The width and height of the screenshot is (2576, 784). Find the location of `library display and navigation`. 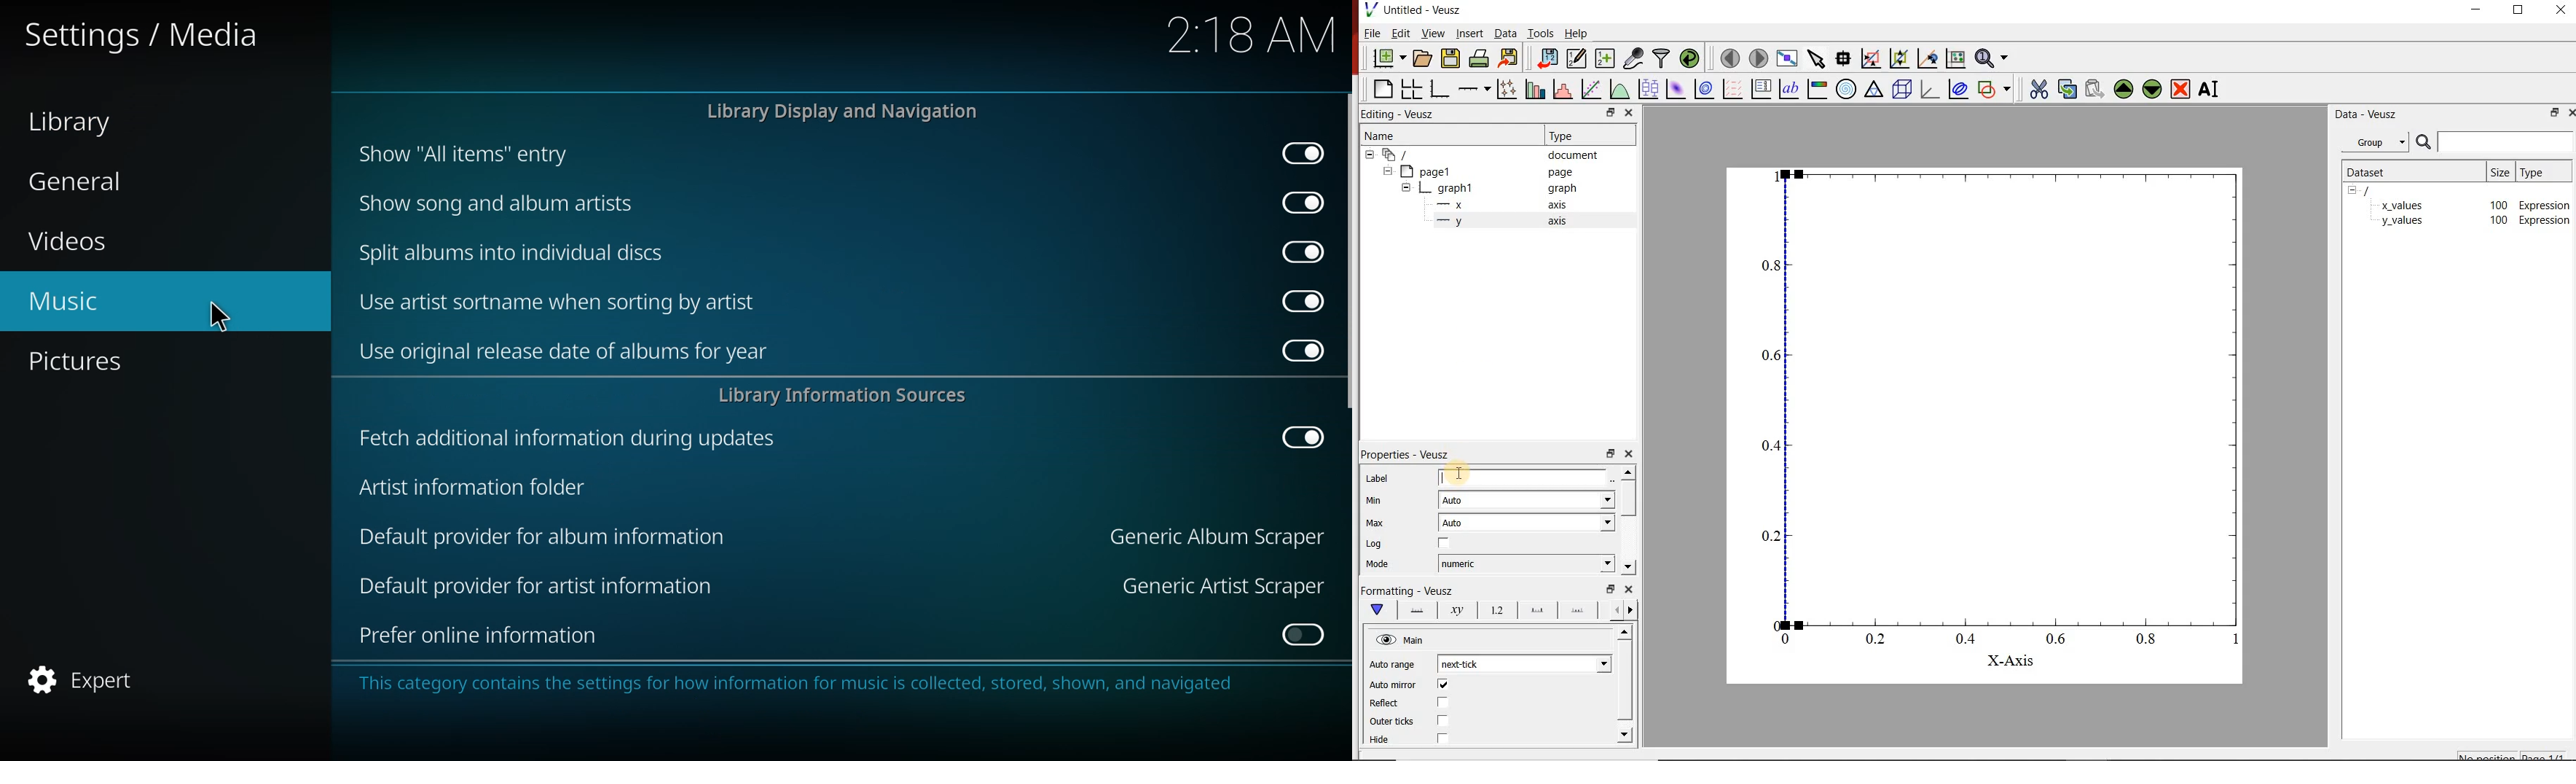

library display and navigation is located at coordinates (842, 111).